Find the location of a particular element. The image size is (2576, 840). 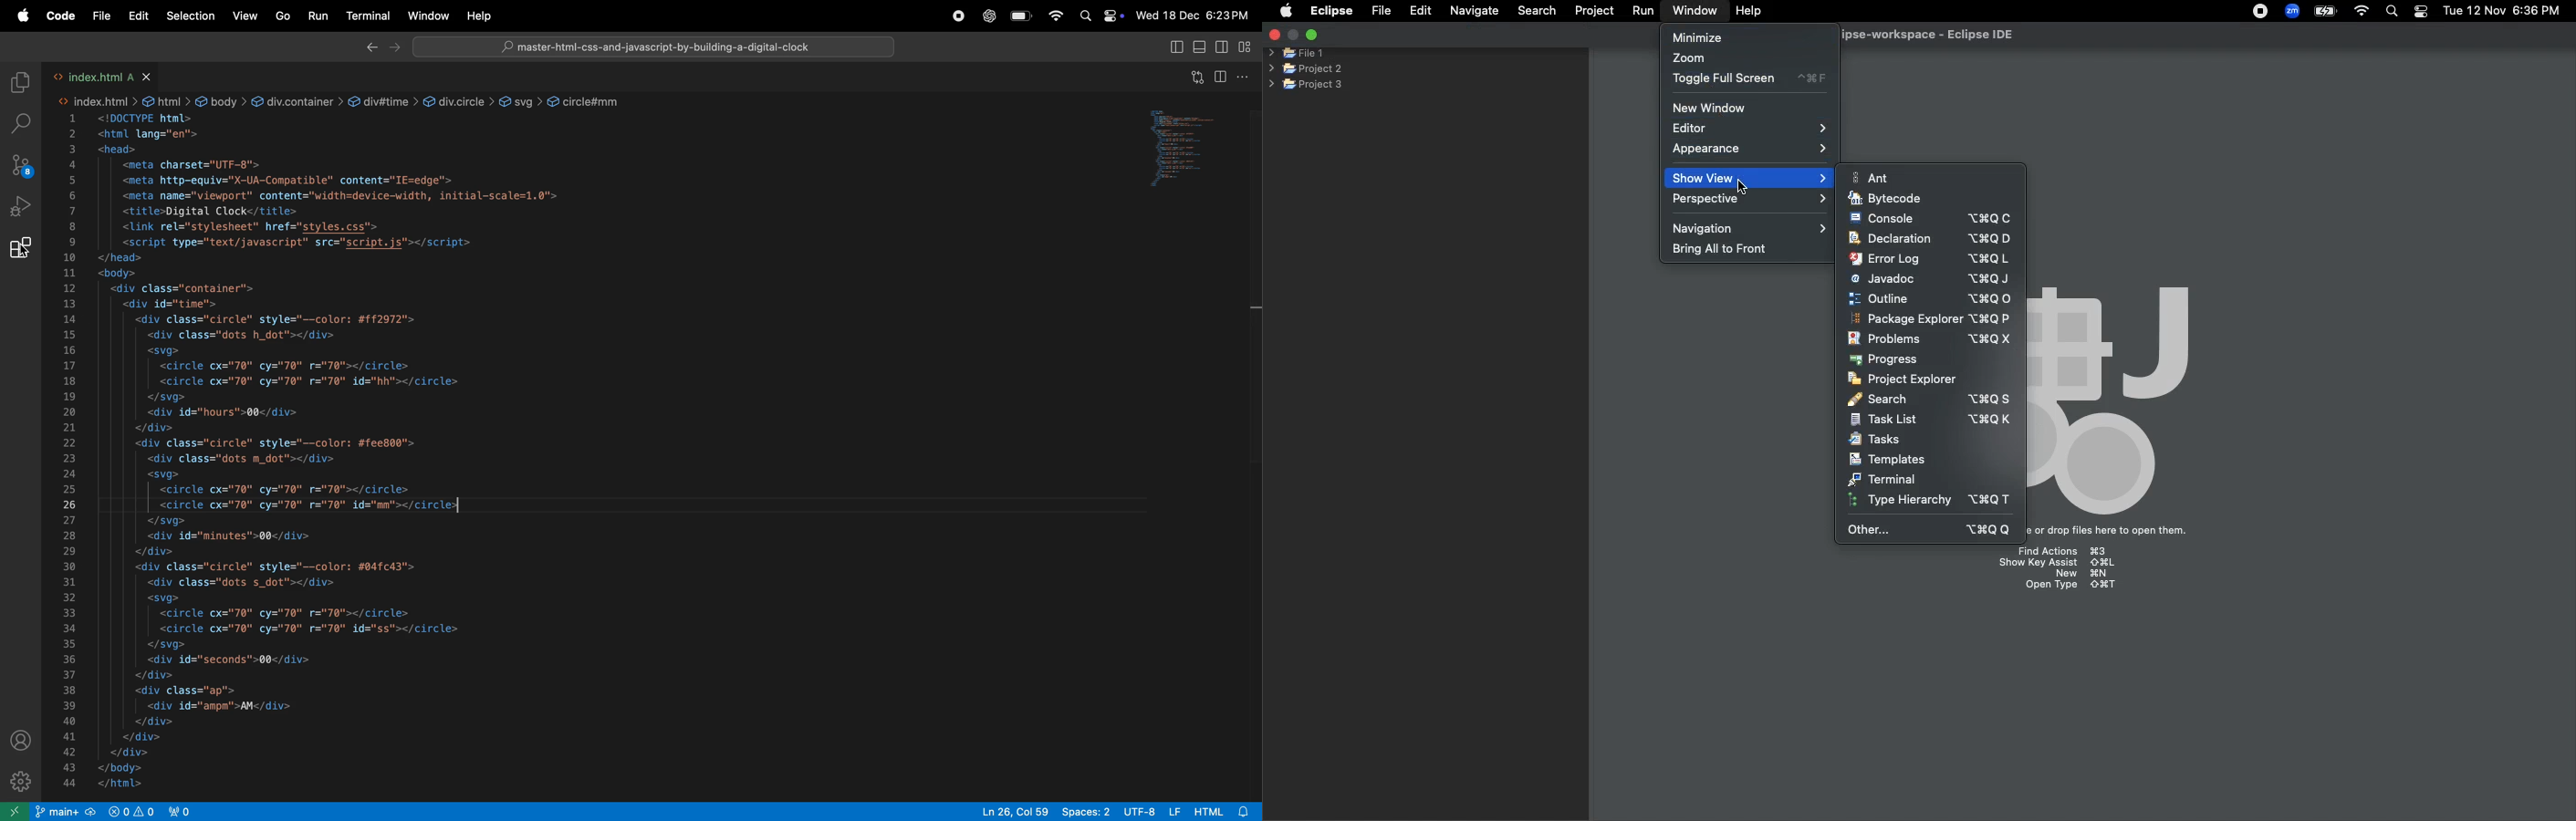

terminal is located at coordinates (365, 15).